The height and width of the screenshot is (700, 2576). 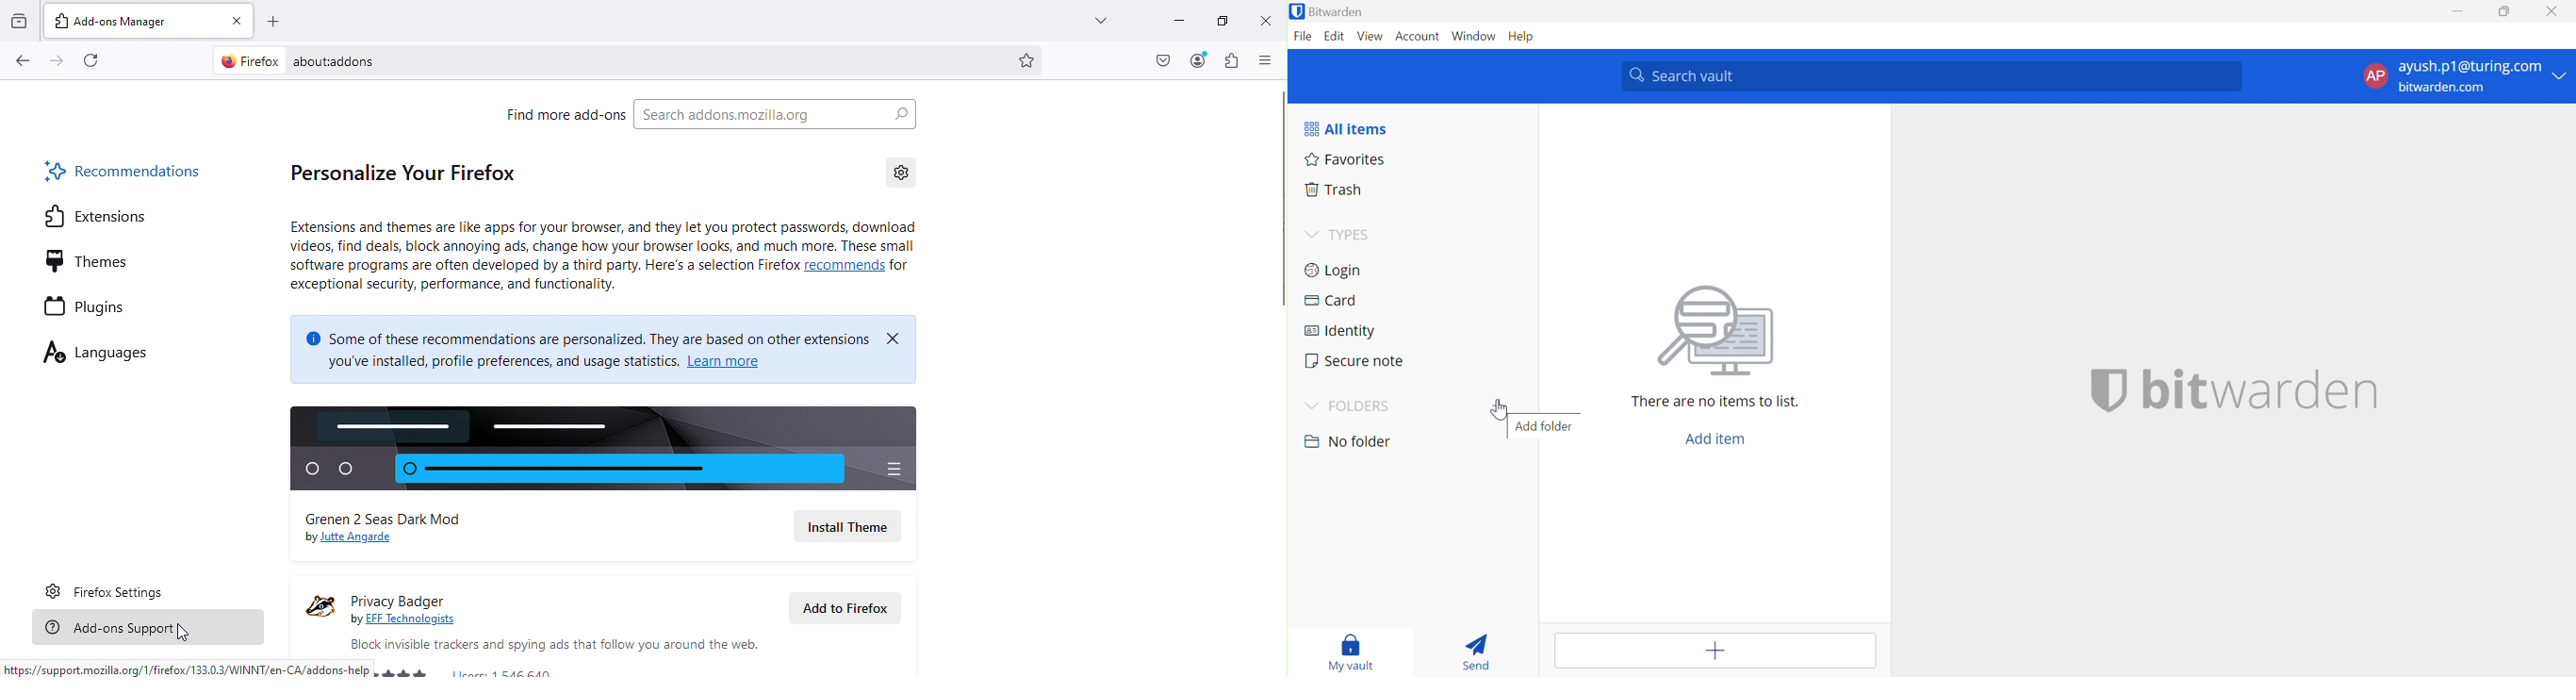 I want to click on Reload current page, so click(x=91, y=59).